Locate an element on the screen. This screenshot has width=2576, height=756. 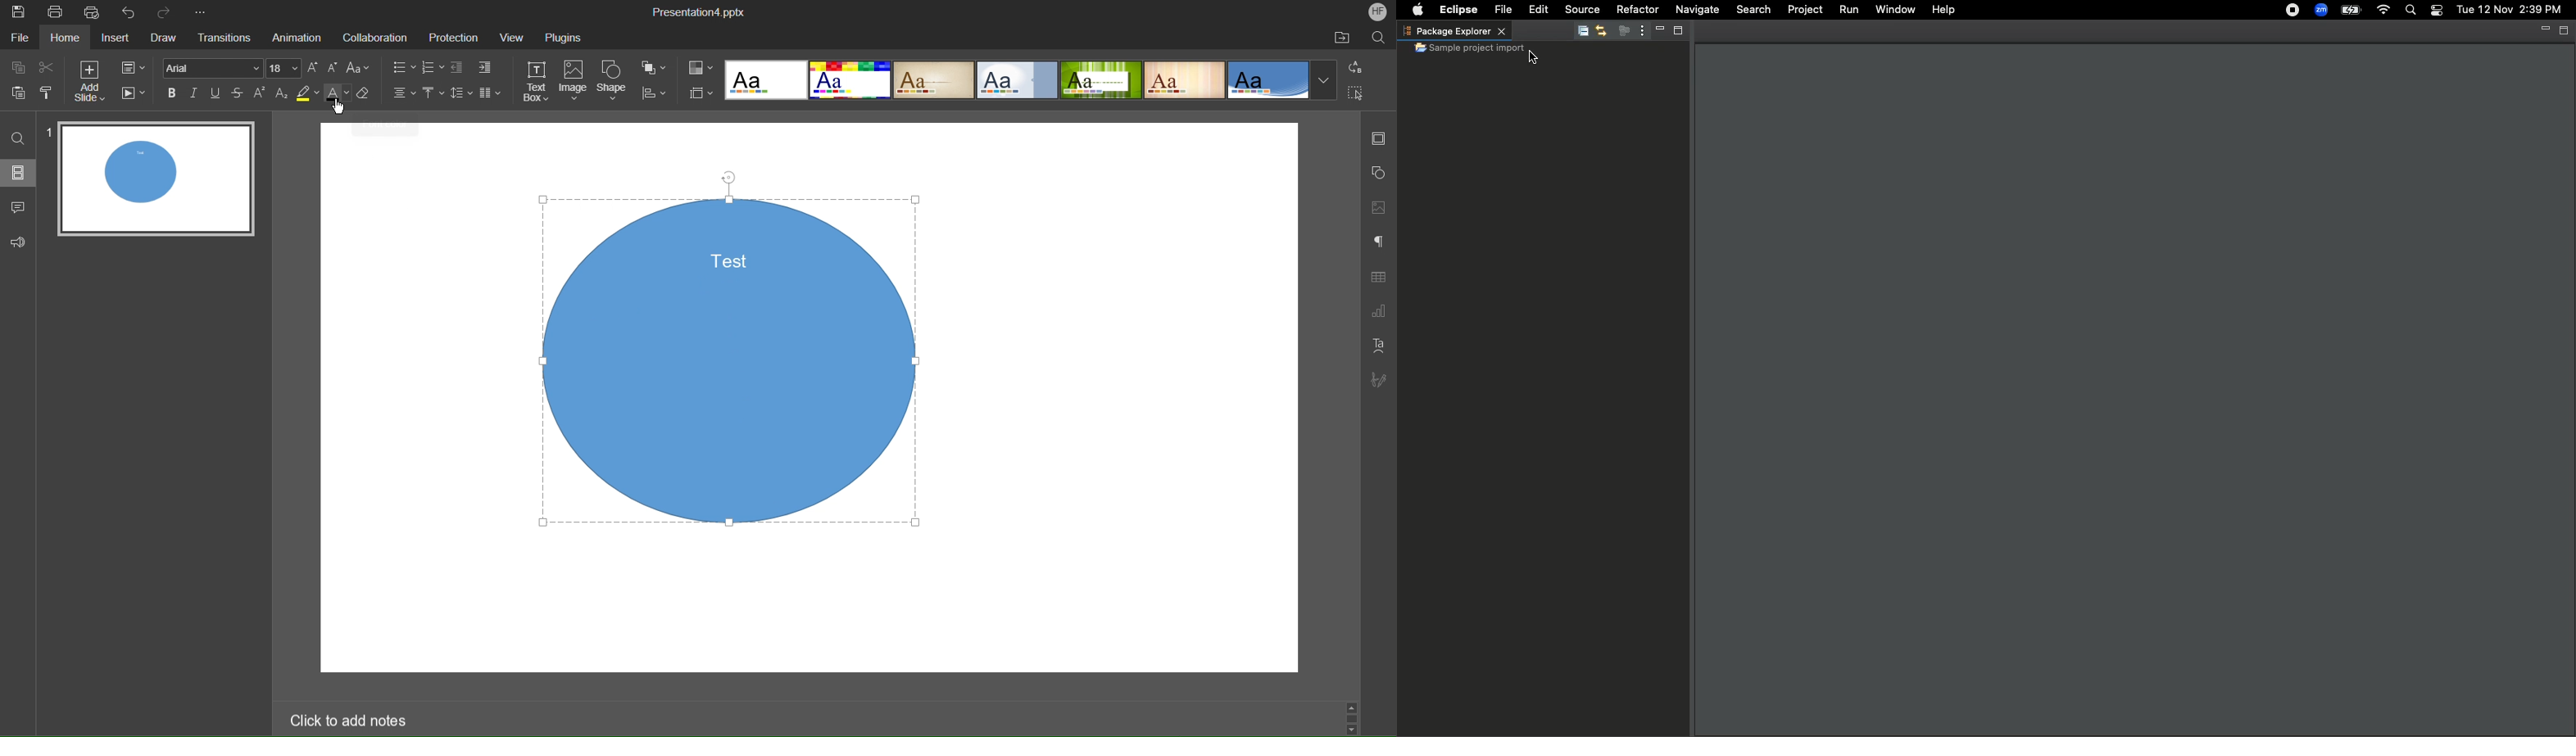
Erase Style is located at coordinates (366, 96).